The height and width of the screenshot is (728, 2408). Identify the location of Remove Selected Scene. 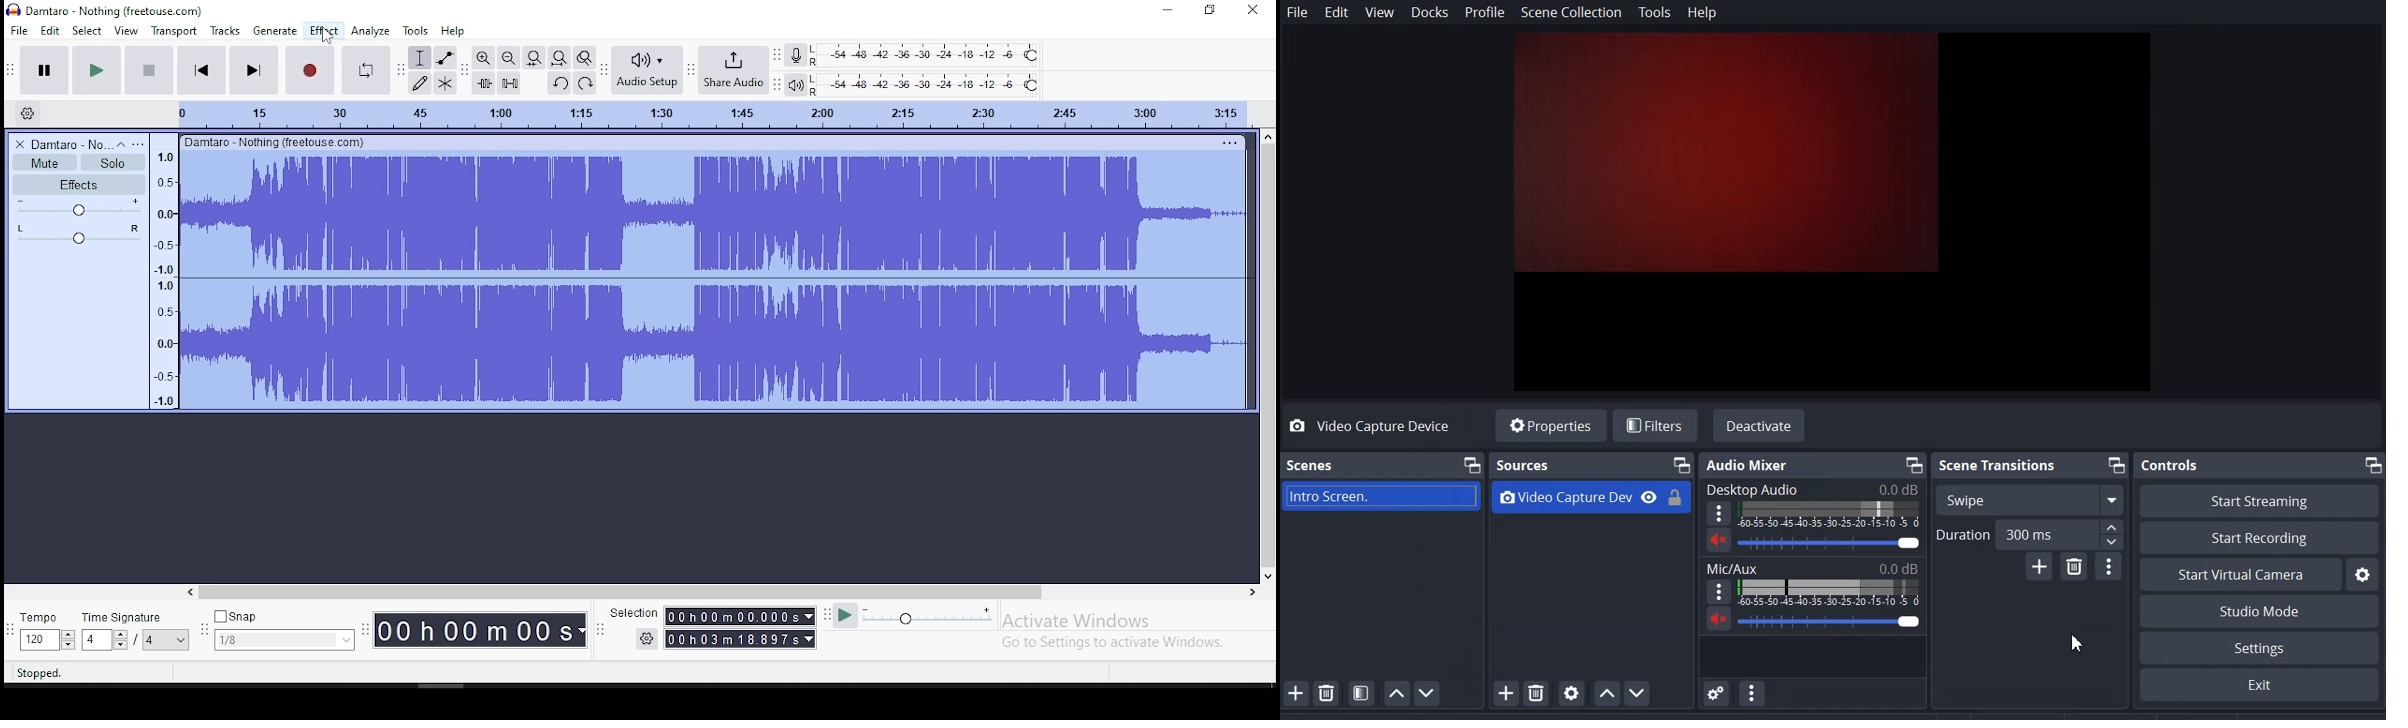
(1327, 691).